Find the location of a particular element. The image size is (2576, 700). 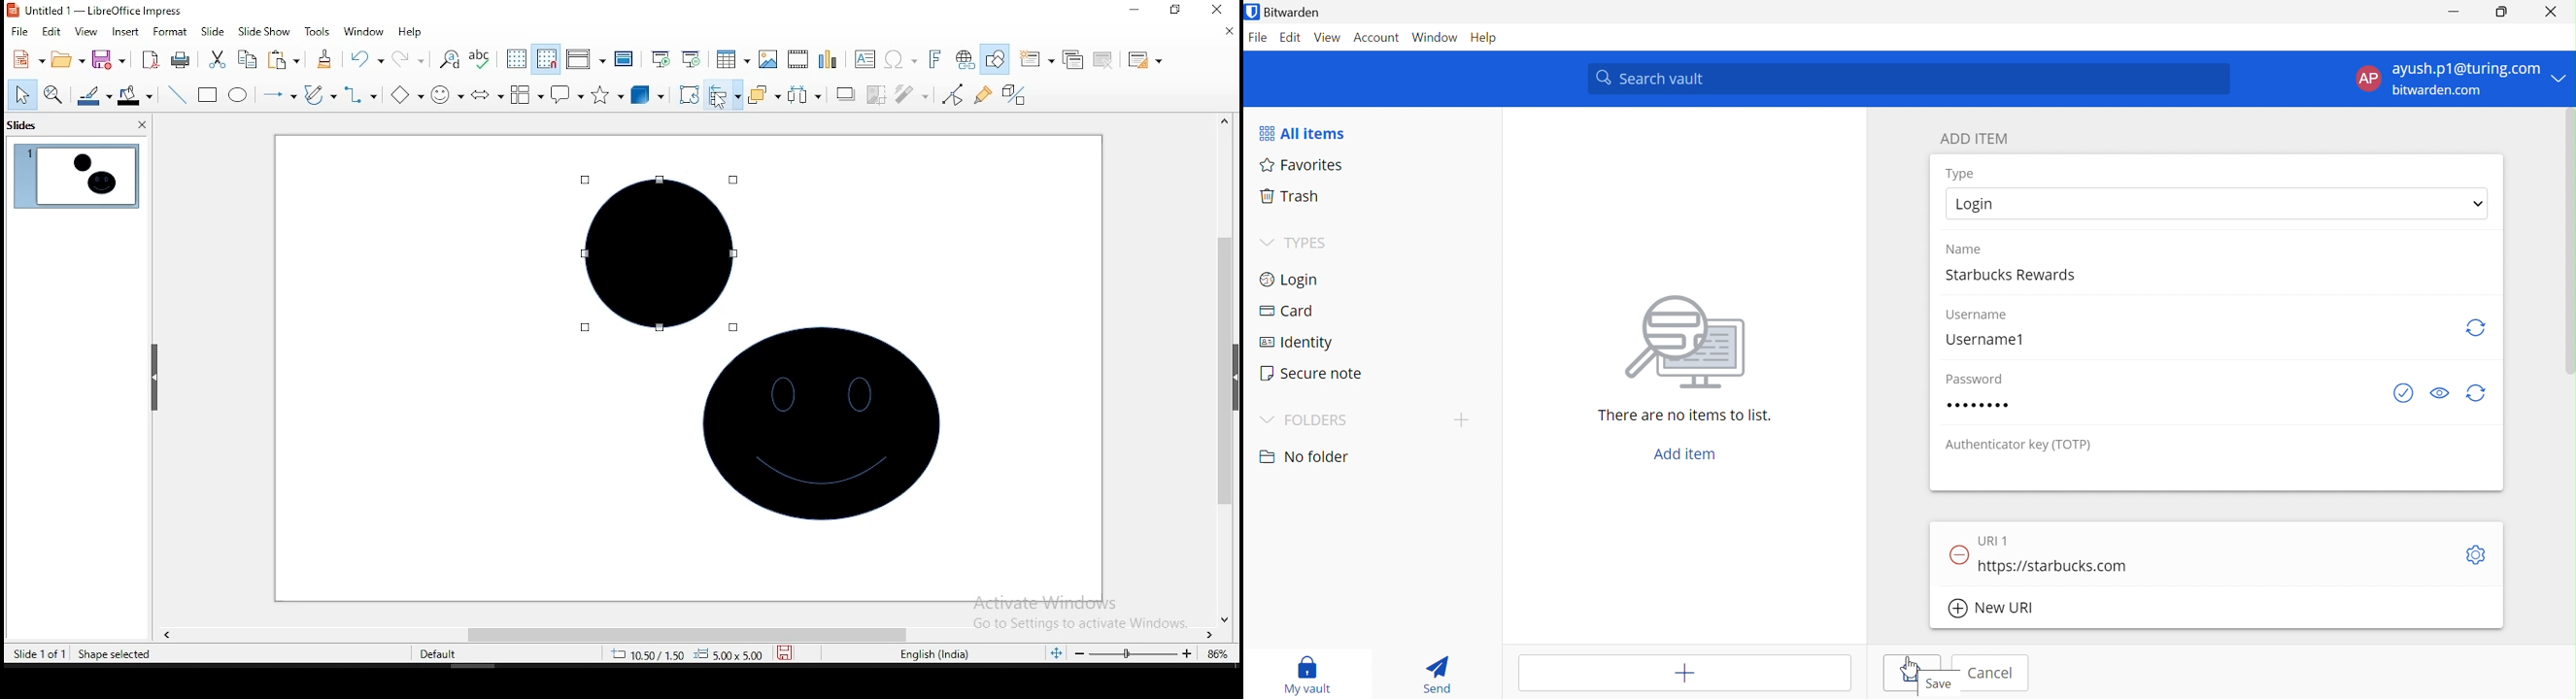

insert is located at coordinates (125, 32).